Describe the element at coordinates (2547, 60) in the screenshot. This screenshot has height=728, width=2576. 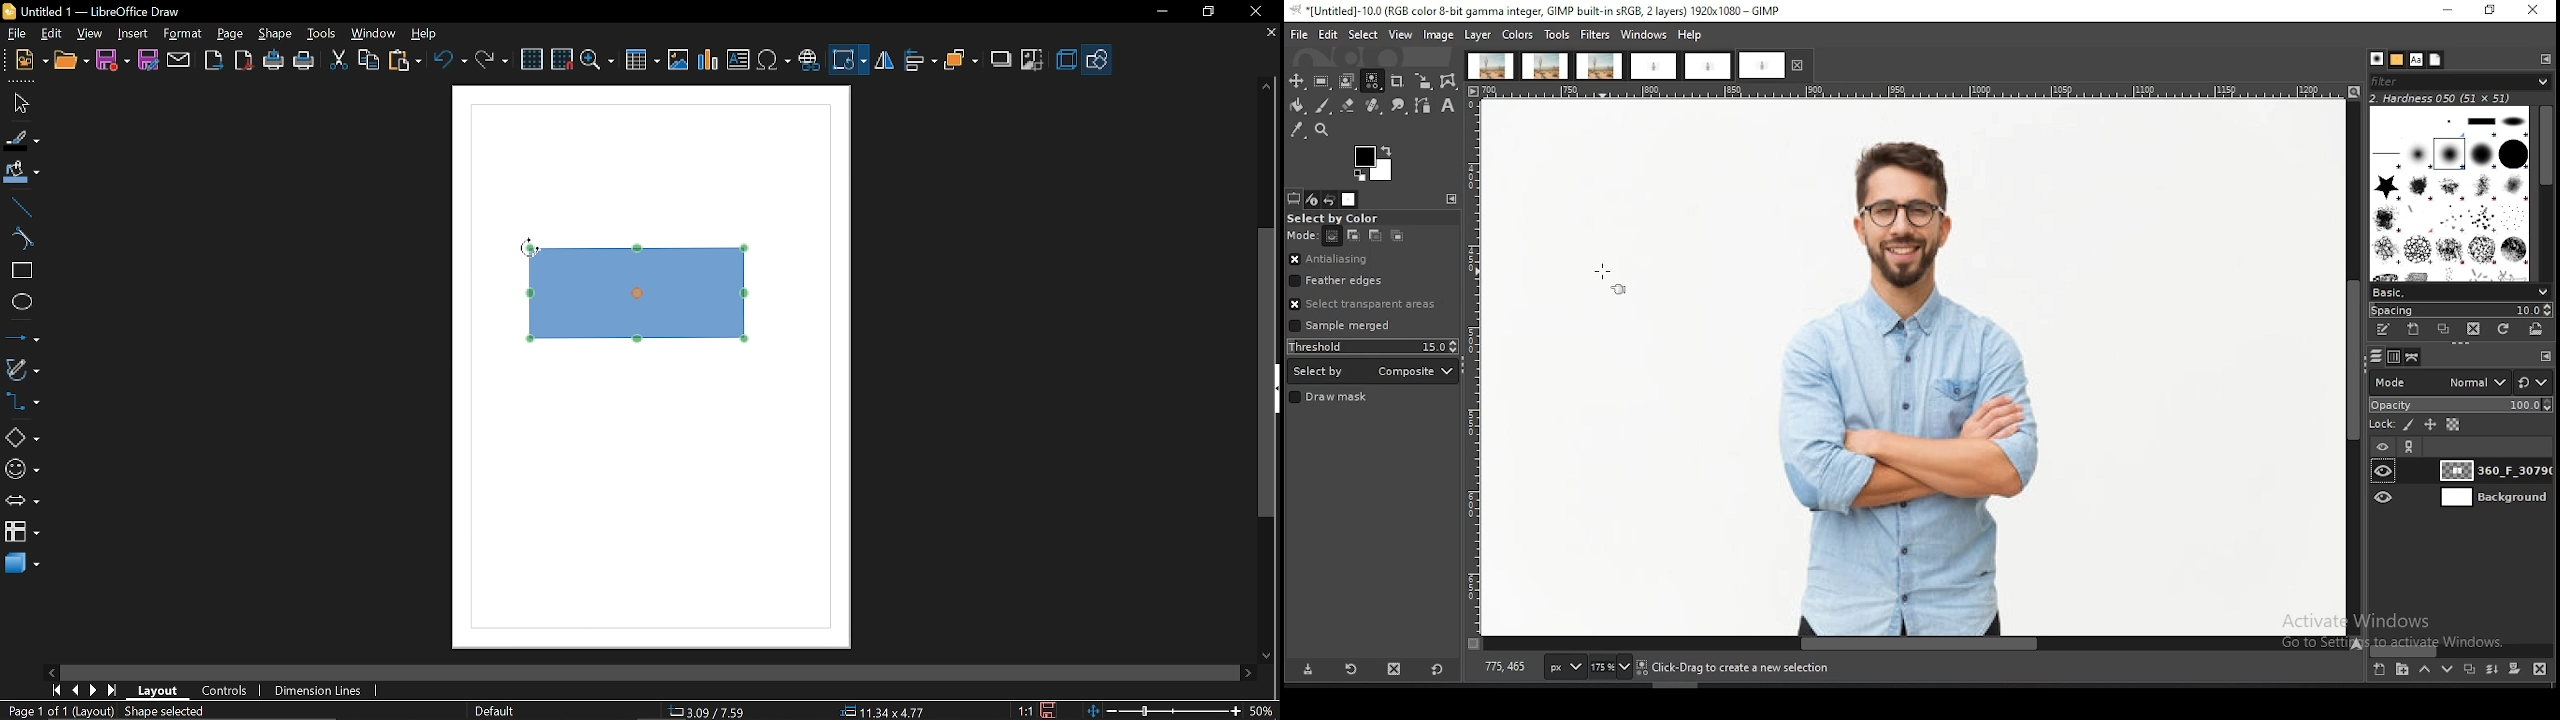
I see `configure this tab` at that location.